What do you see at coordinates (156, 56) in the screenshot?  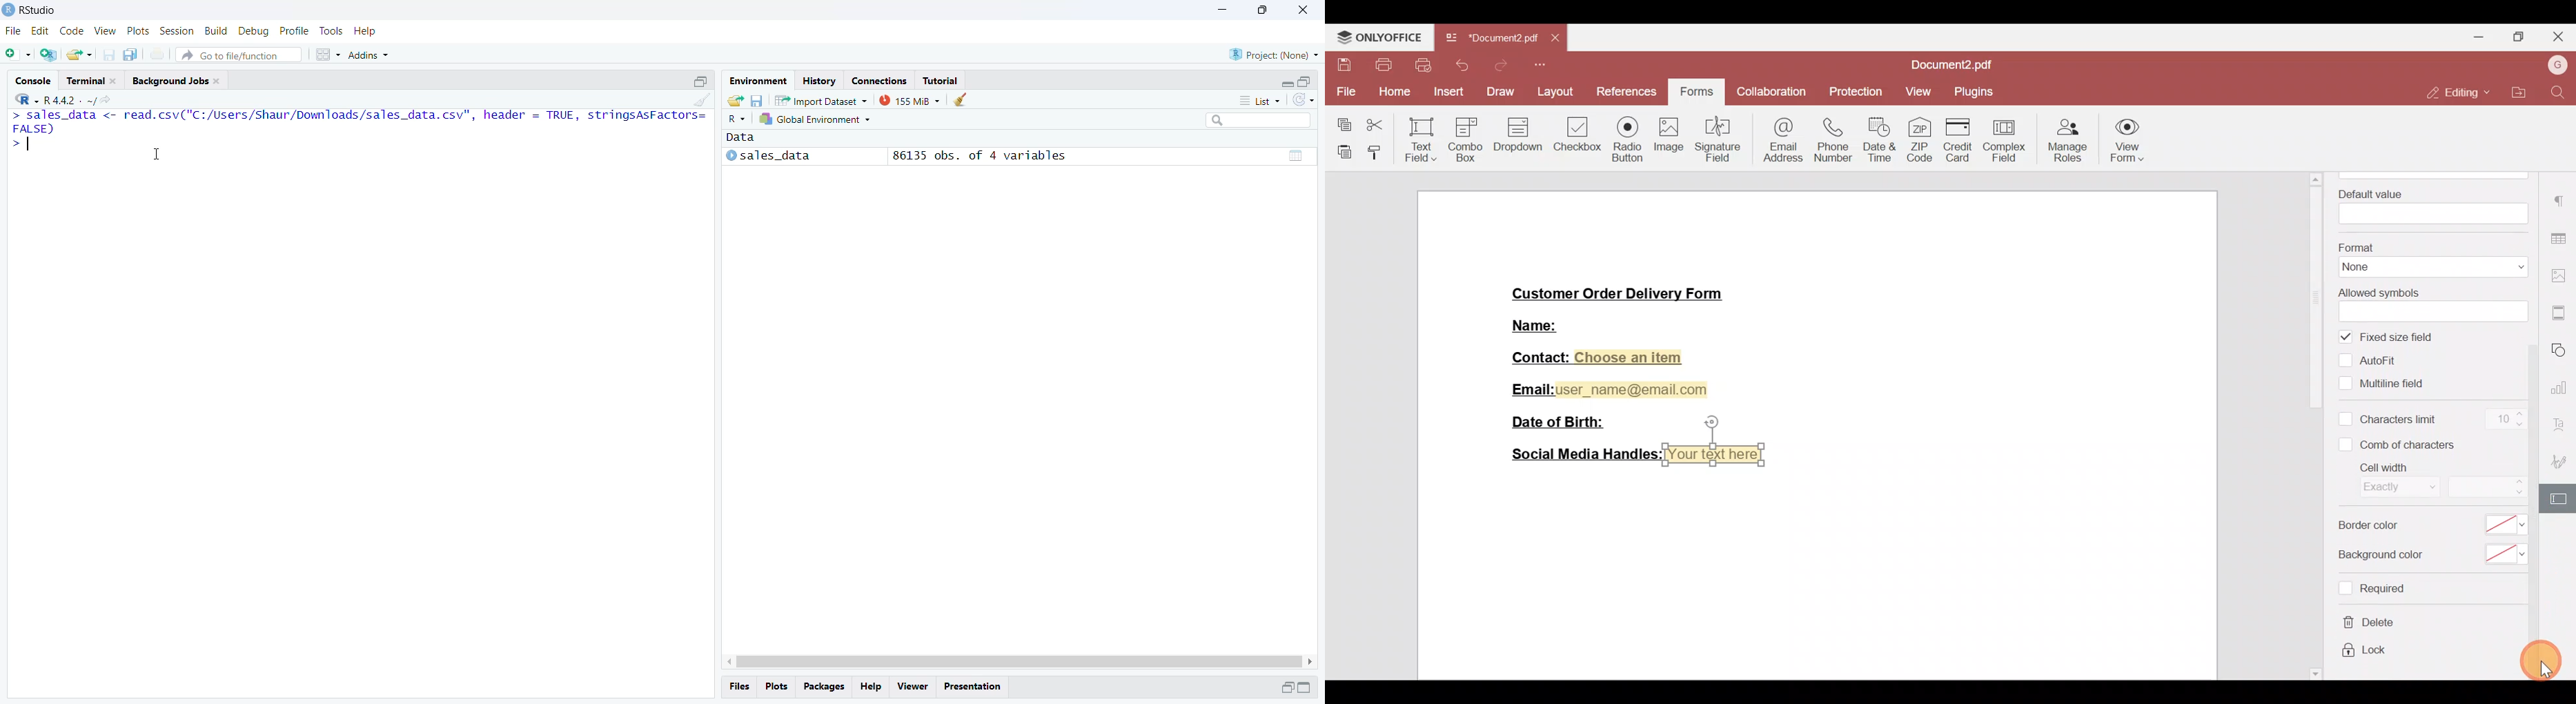 I see `Print the current file` at bounding box center [156, 56].